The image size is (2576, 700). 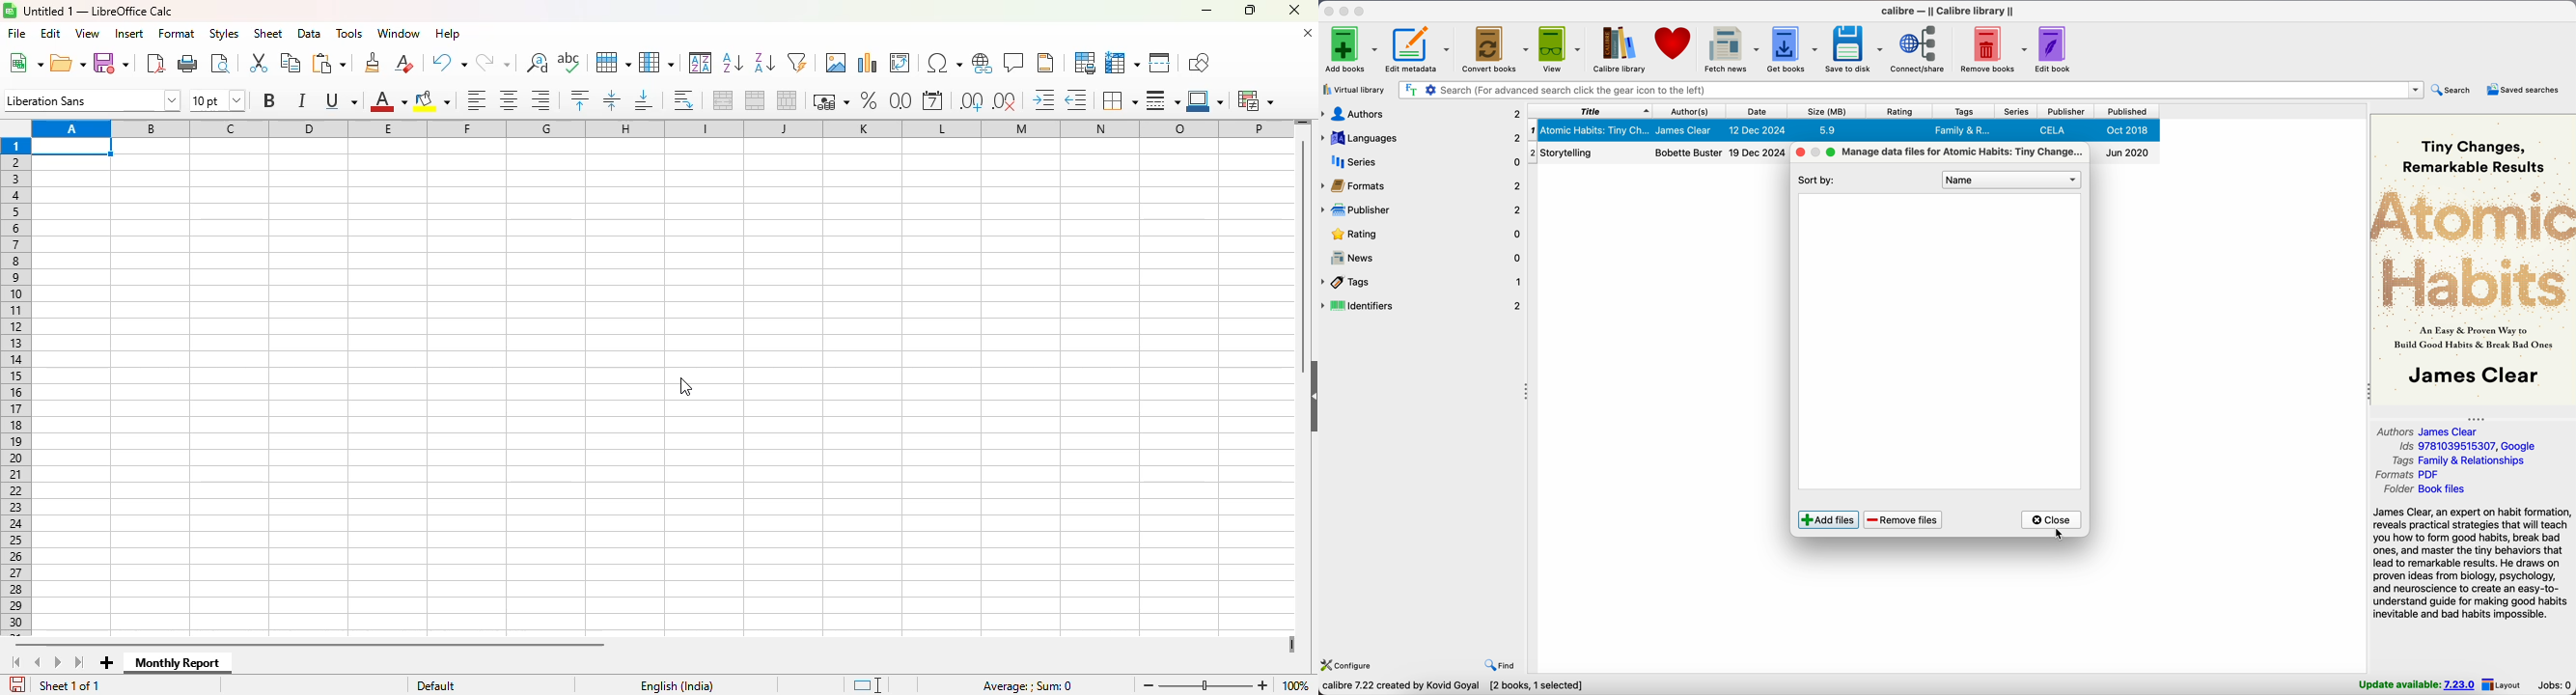 I want to click on title, so click(x=1589, y=110).